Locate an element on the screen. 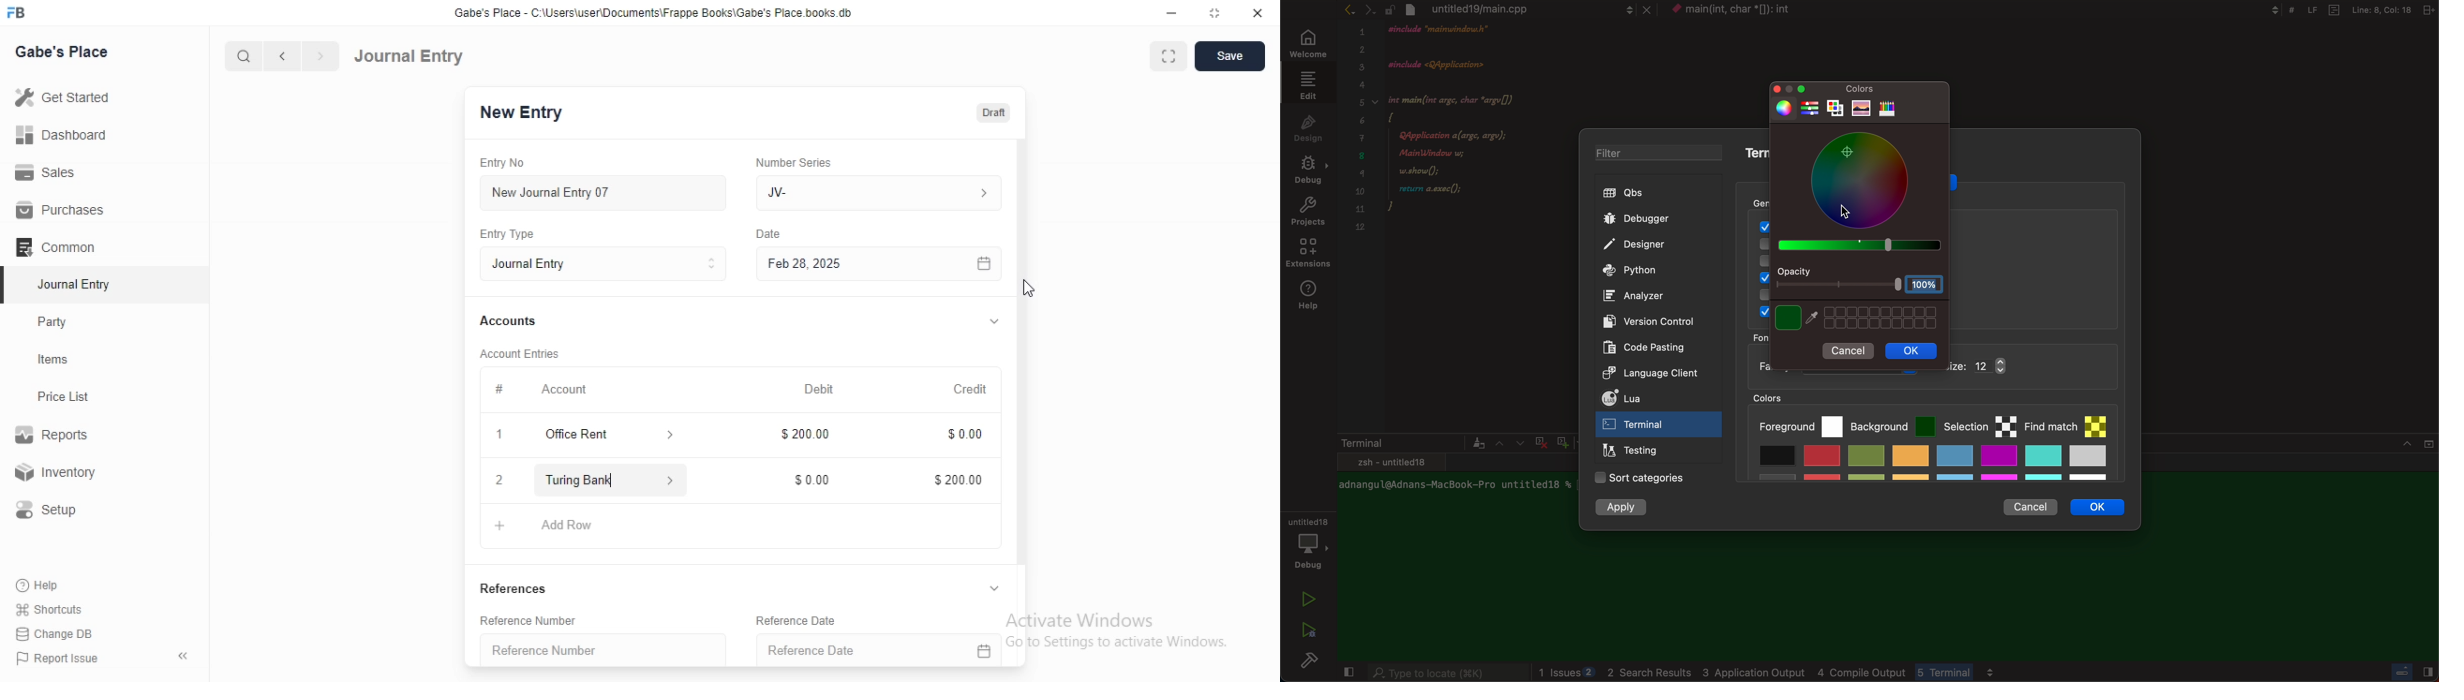 The image size is (2464, 700). colors is located at coordinates (1858, 87).